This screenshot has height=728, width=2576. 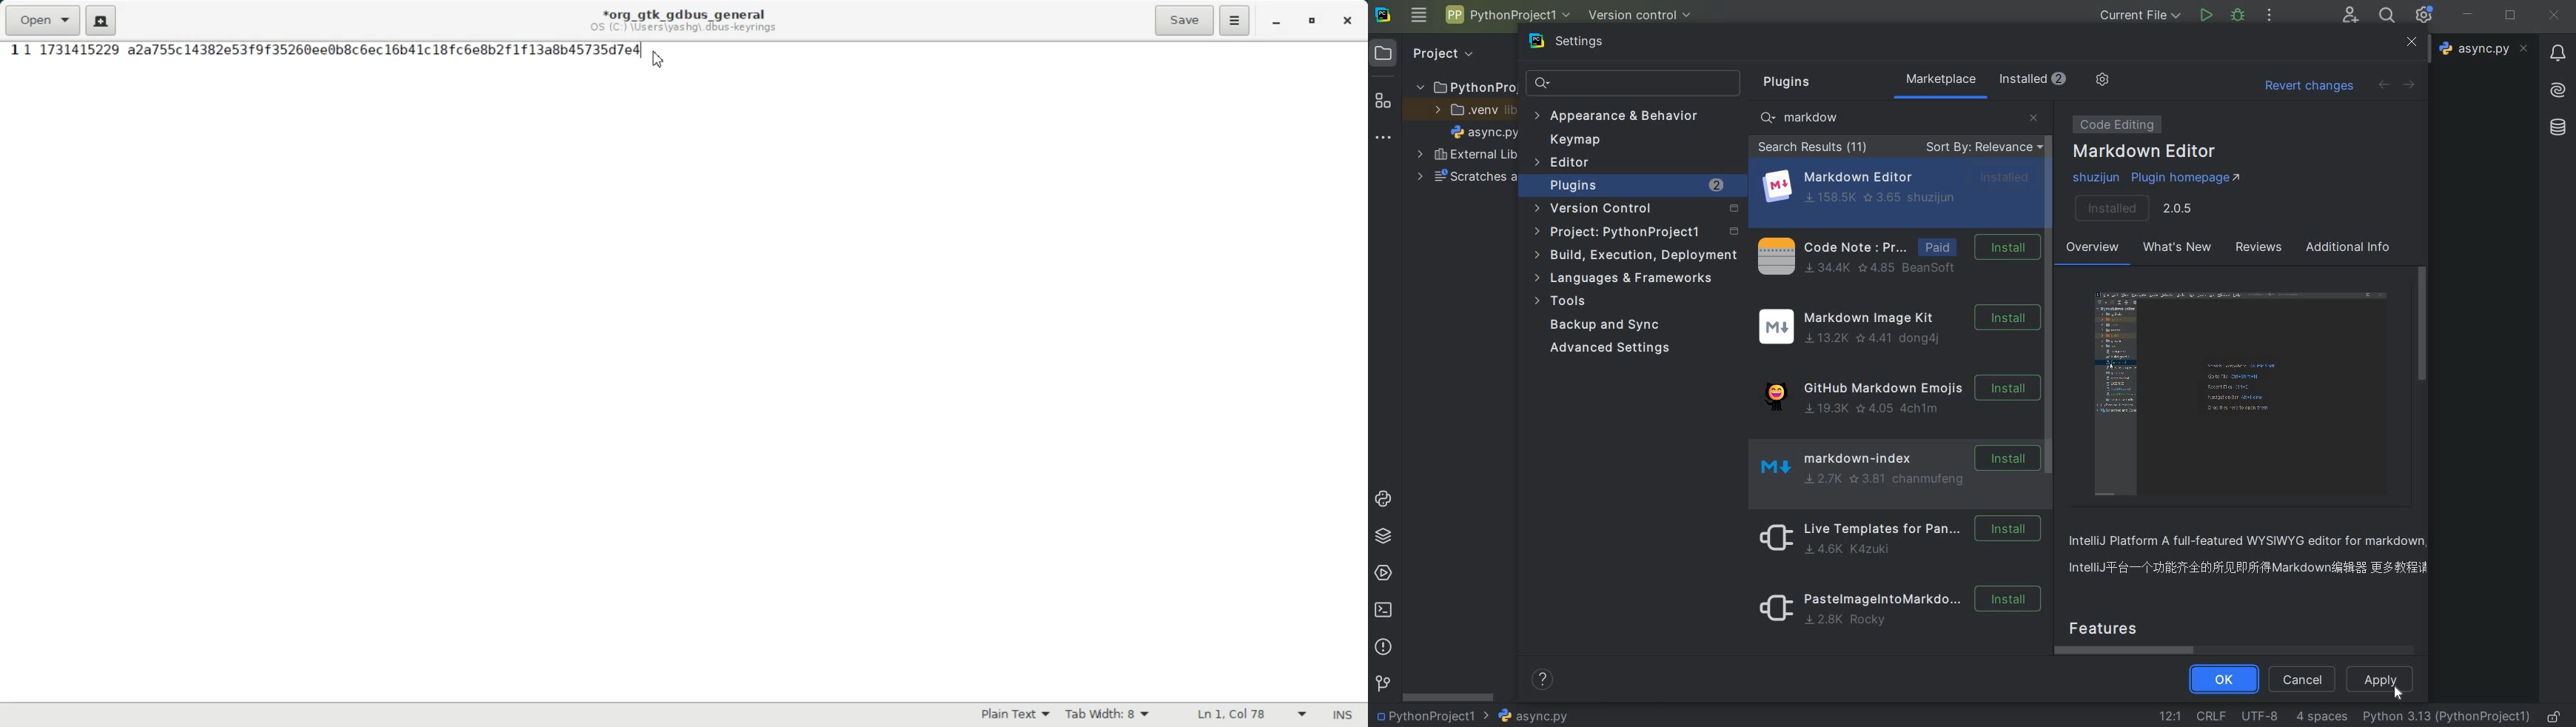 What do you see at coordinates (2557, 91) in the screenshot?
I see `AI Assistant` at bounding box center [2557, 91].